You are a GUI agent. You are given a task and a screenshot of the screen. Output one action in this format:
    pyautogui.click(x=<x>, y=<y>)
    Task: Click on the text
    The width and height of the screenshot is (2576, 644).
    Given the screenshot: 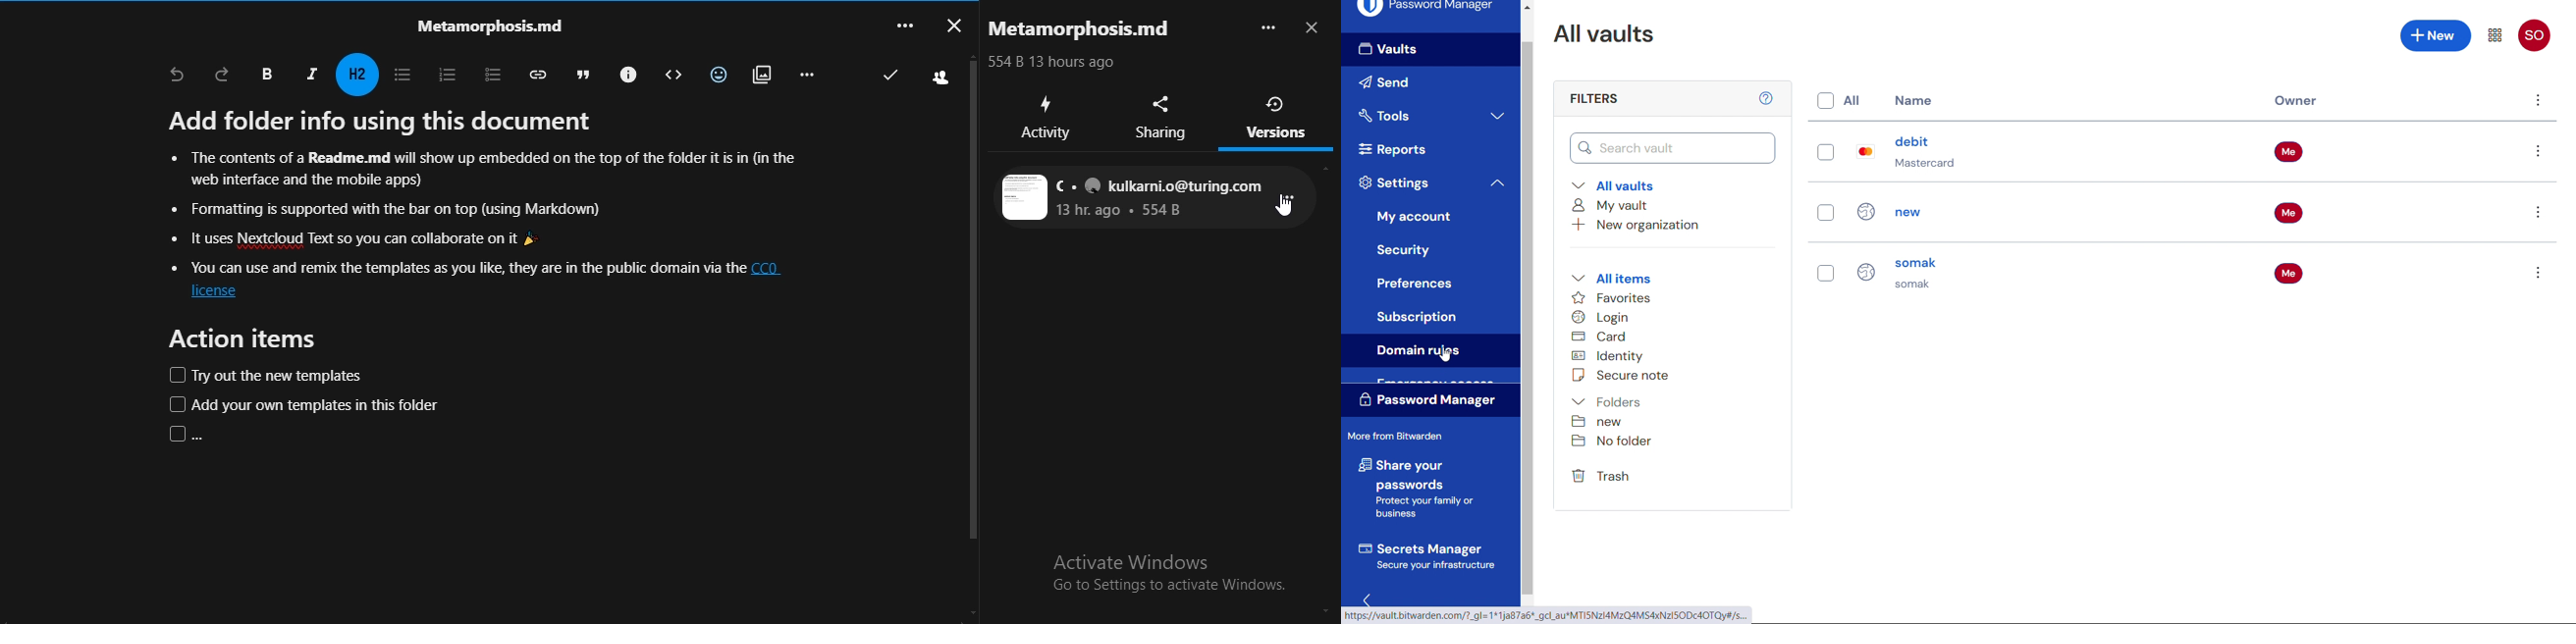 What is the action you would take?
    pyautogui.click(x=1133, y=198)
    